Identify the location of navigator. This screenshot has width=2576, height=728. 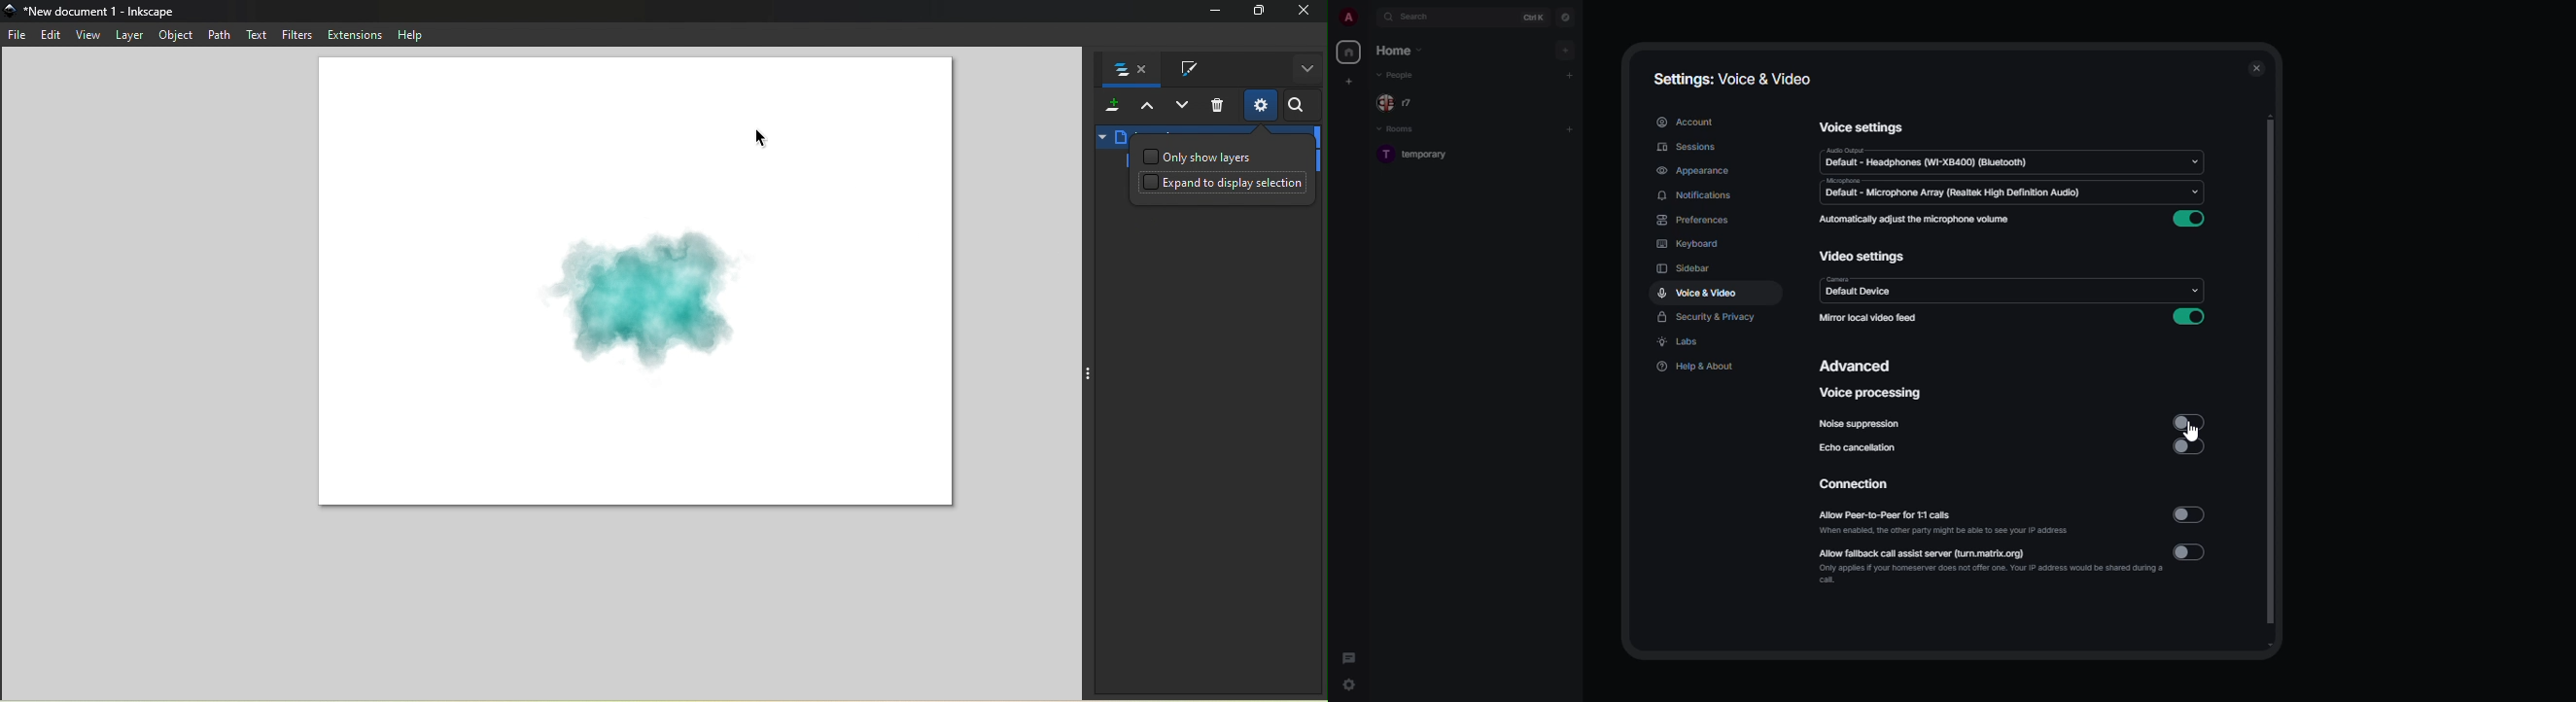
(1564, 16).